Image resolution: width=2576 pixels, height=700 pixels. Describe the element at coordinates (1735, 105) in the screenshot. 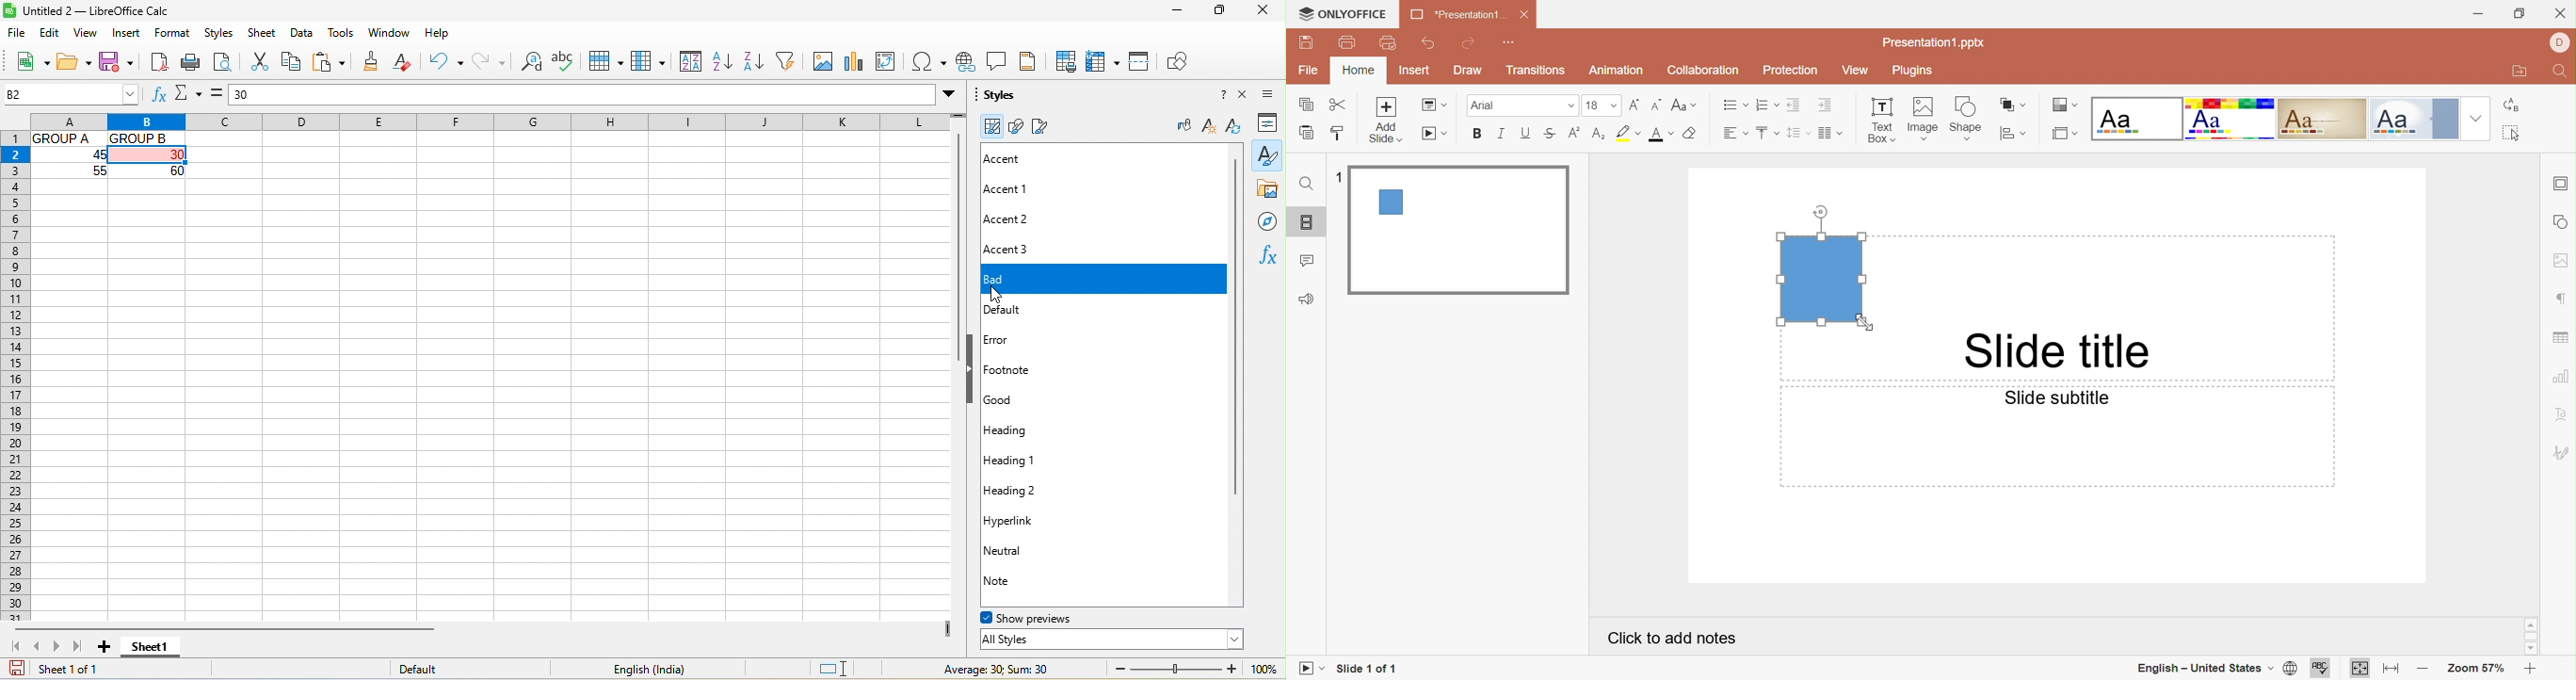

I see `Bullets` at that location.